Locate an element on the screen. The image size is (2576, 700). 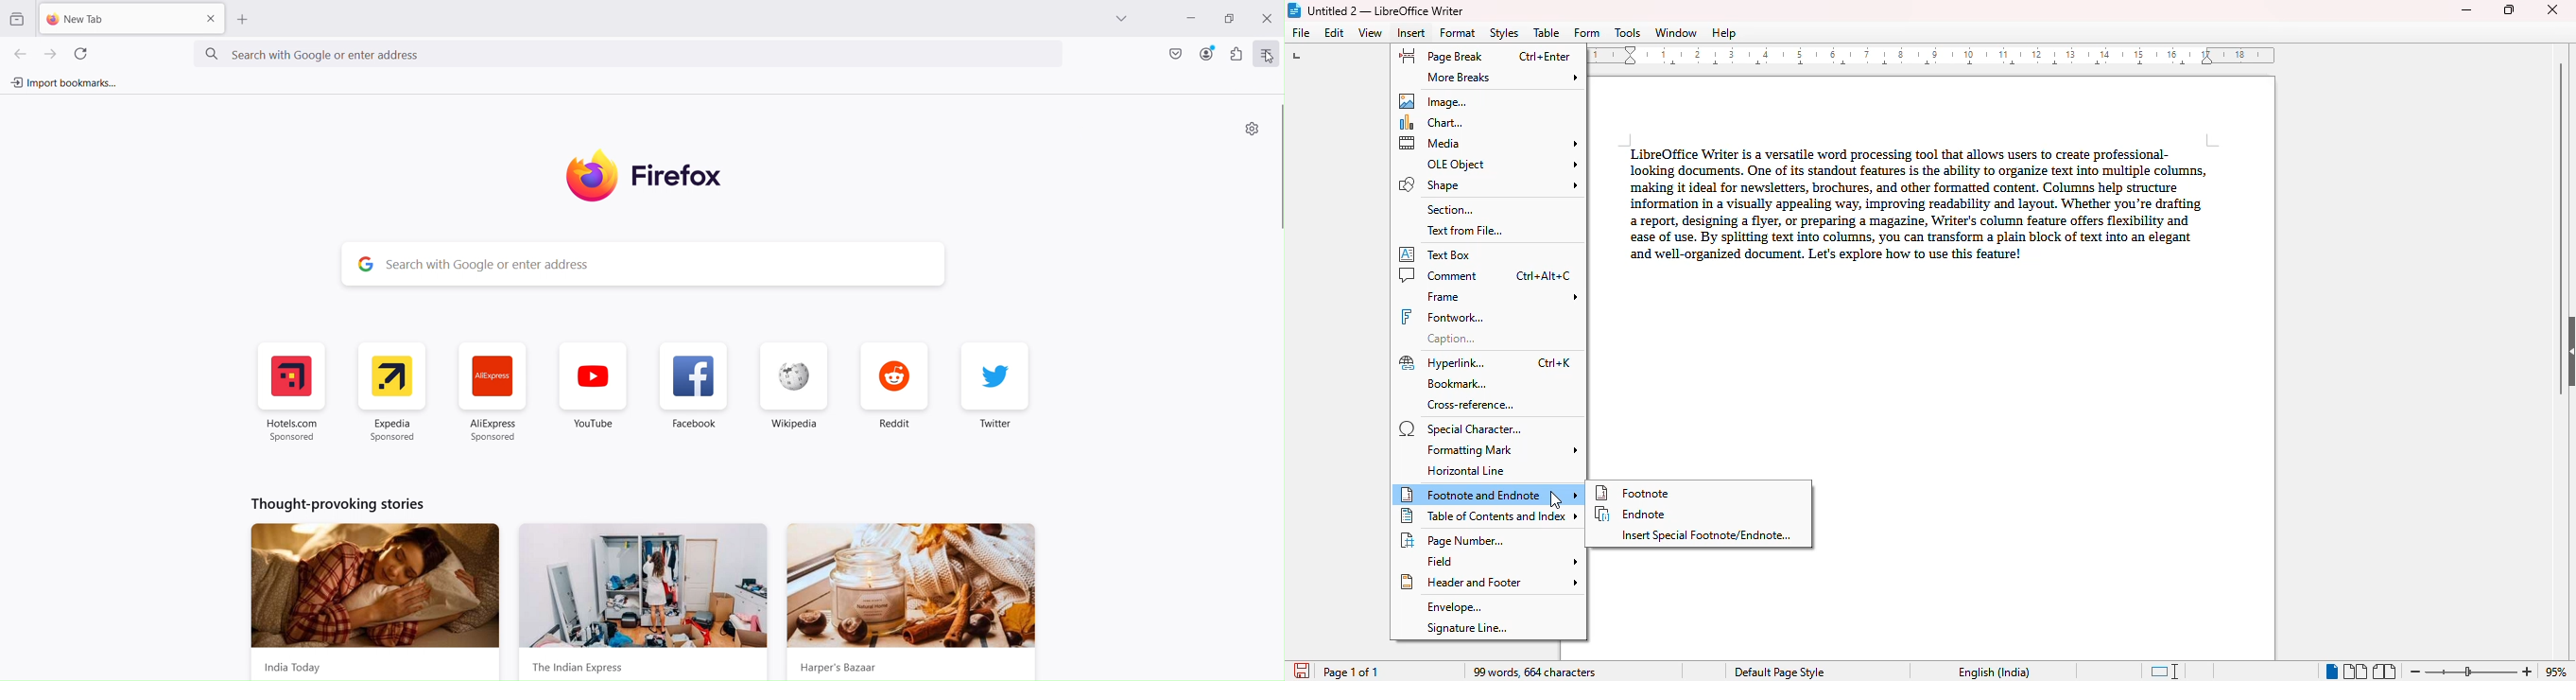
youtube Shortcut is located at coordinates (593, 393).